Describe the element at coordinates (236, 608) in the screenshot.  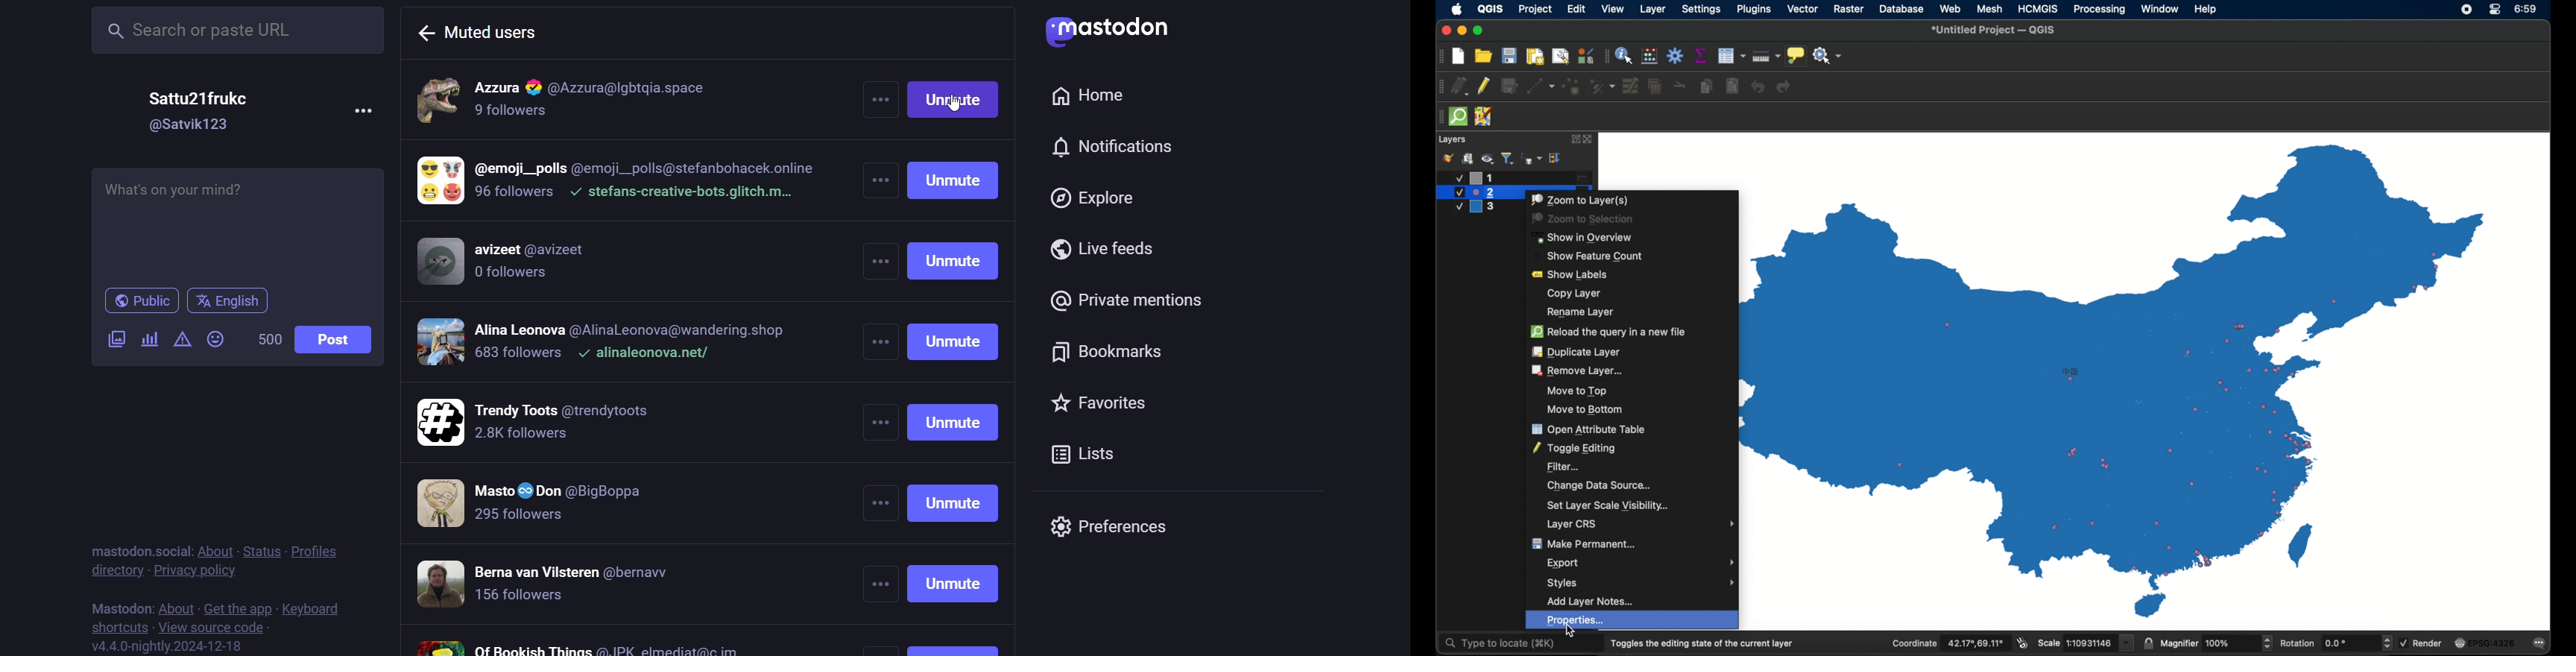
I see `get the app` at that location.